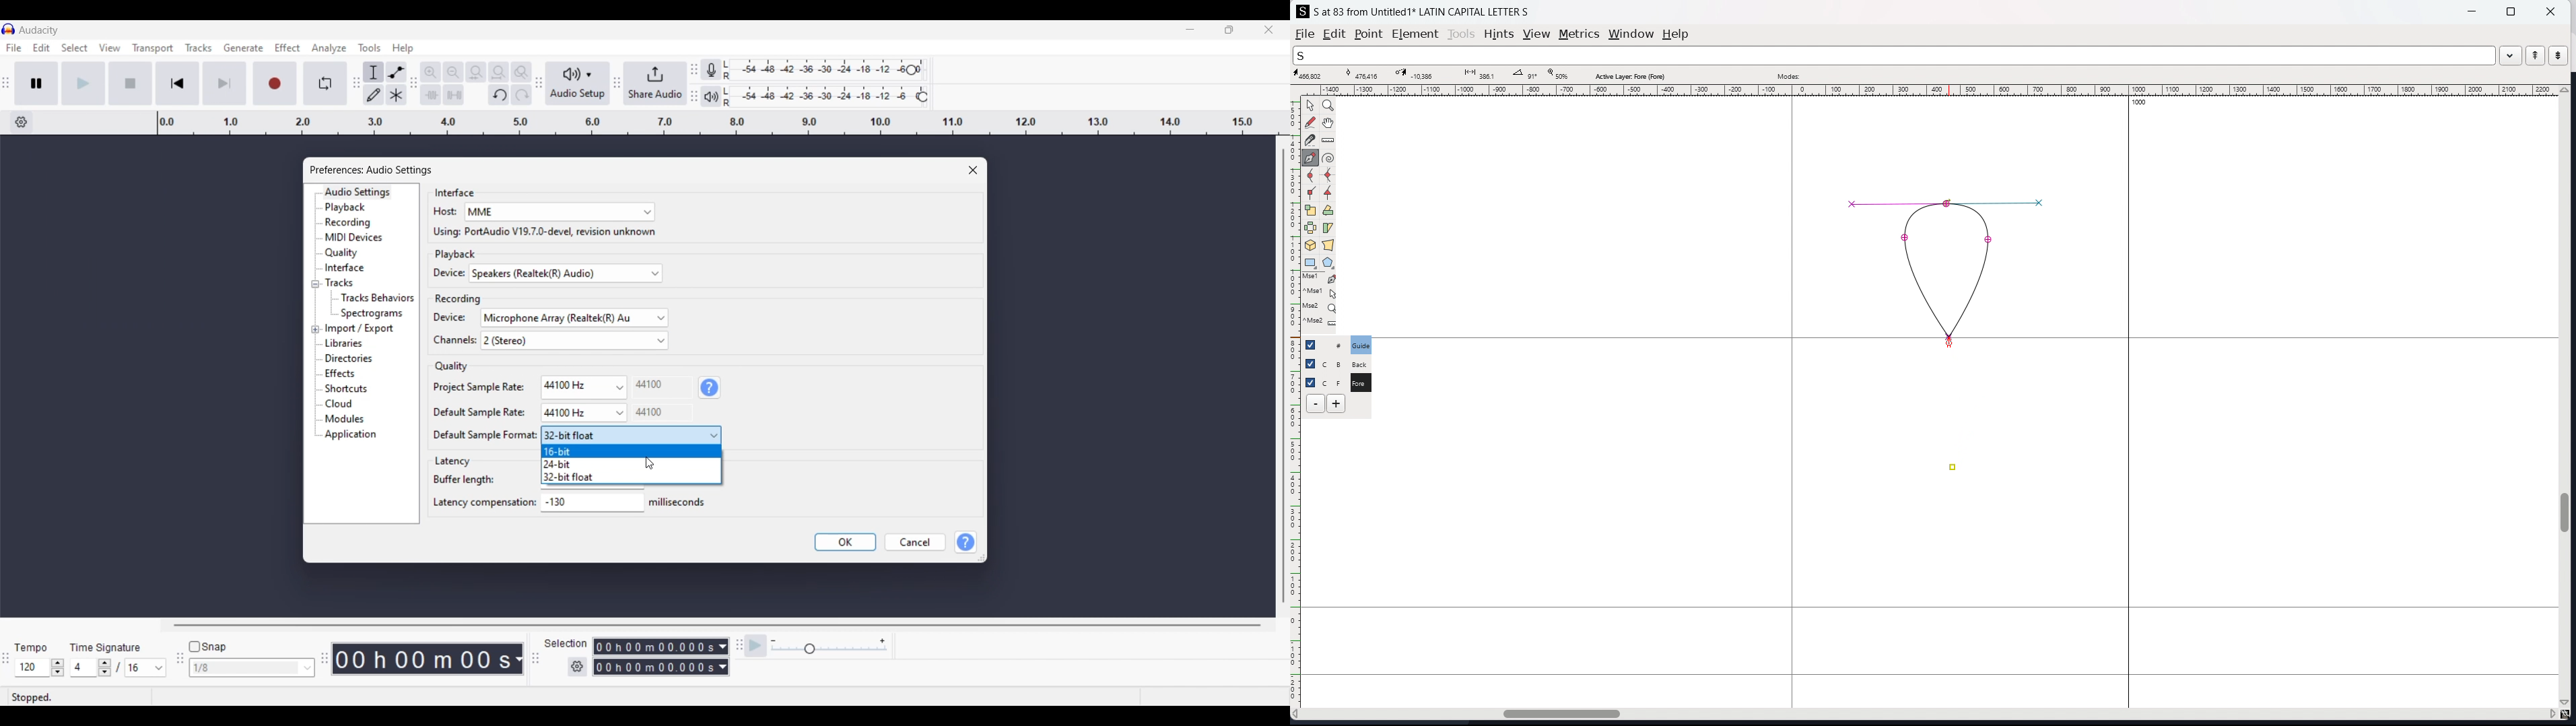  I want to click on flip the selection, so click(1310, 228).